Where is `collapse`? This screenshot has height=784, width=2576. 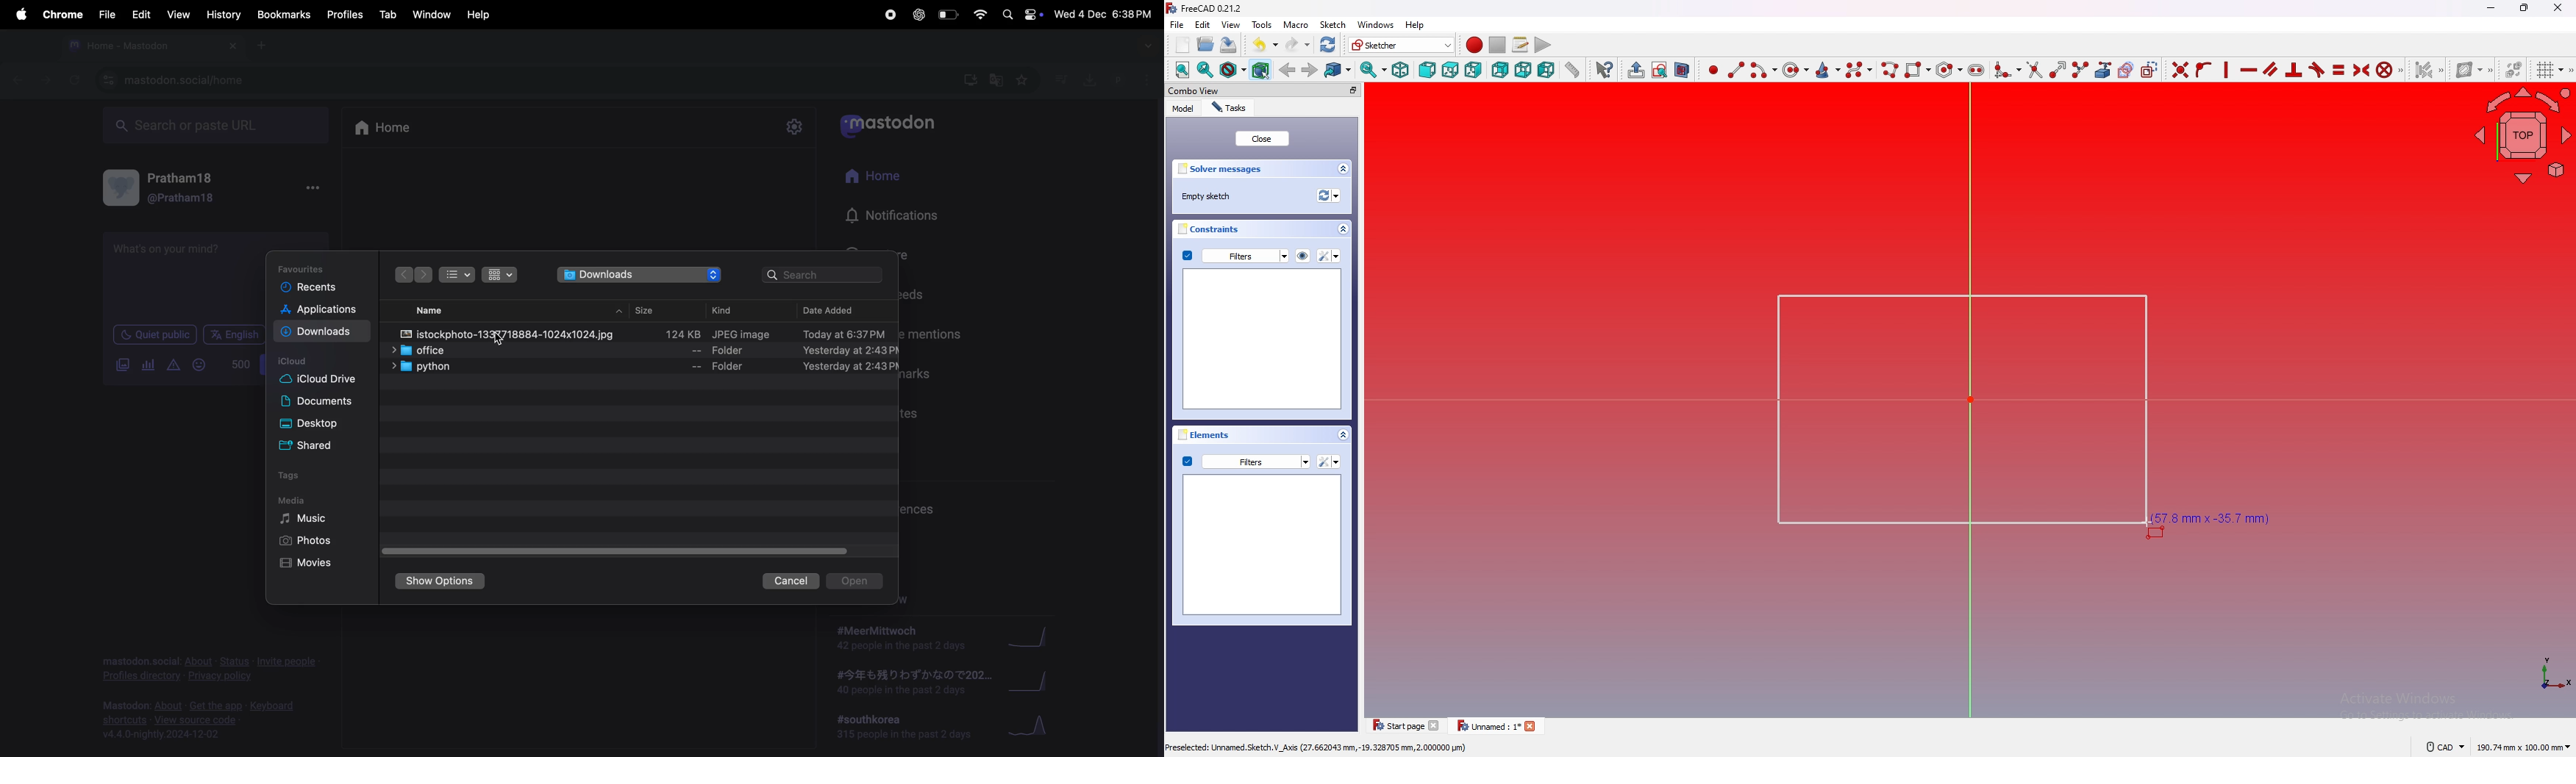 collapse is located at coordinates (1342, 229).